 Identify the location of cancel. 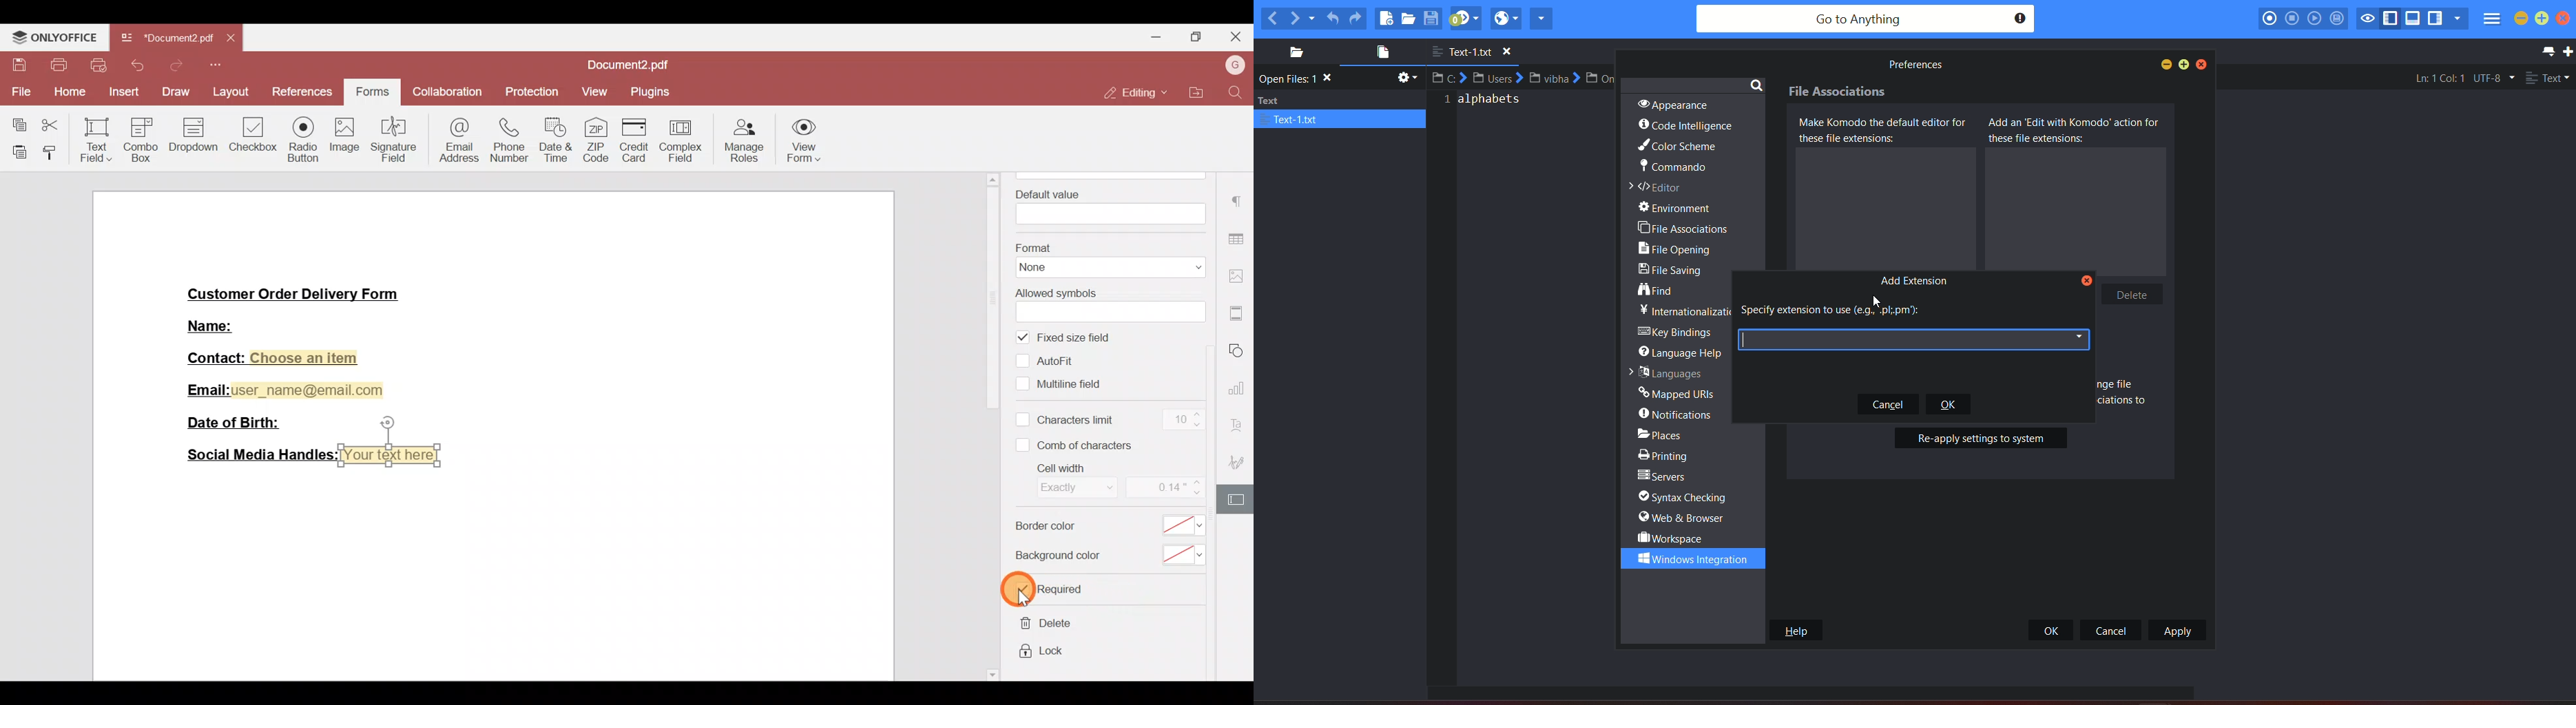
(1887, 403).